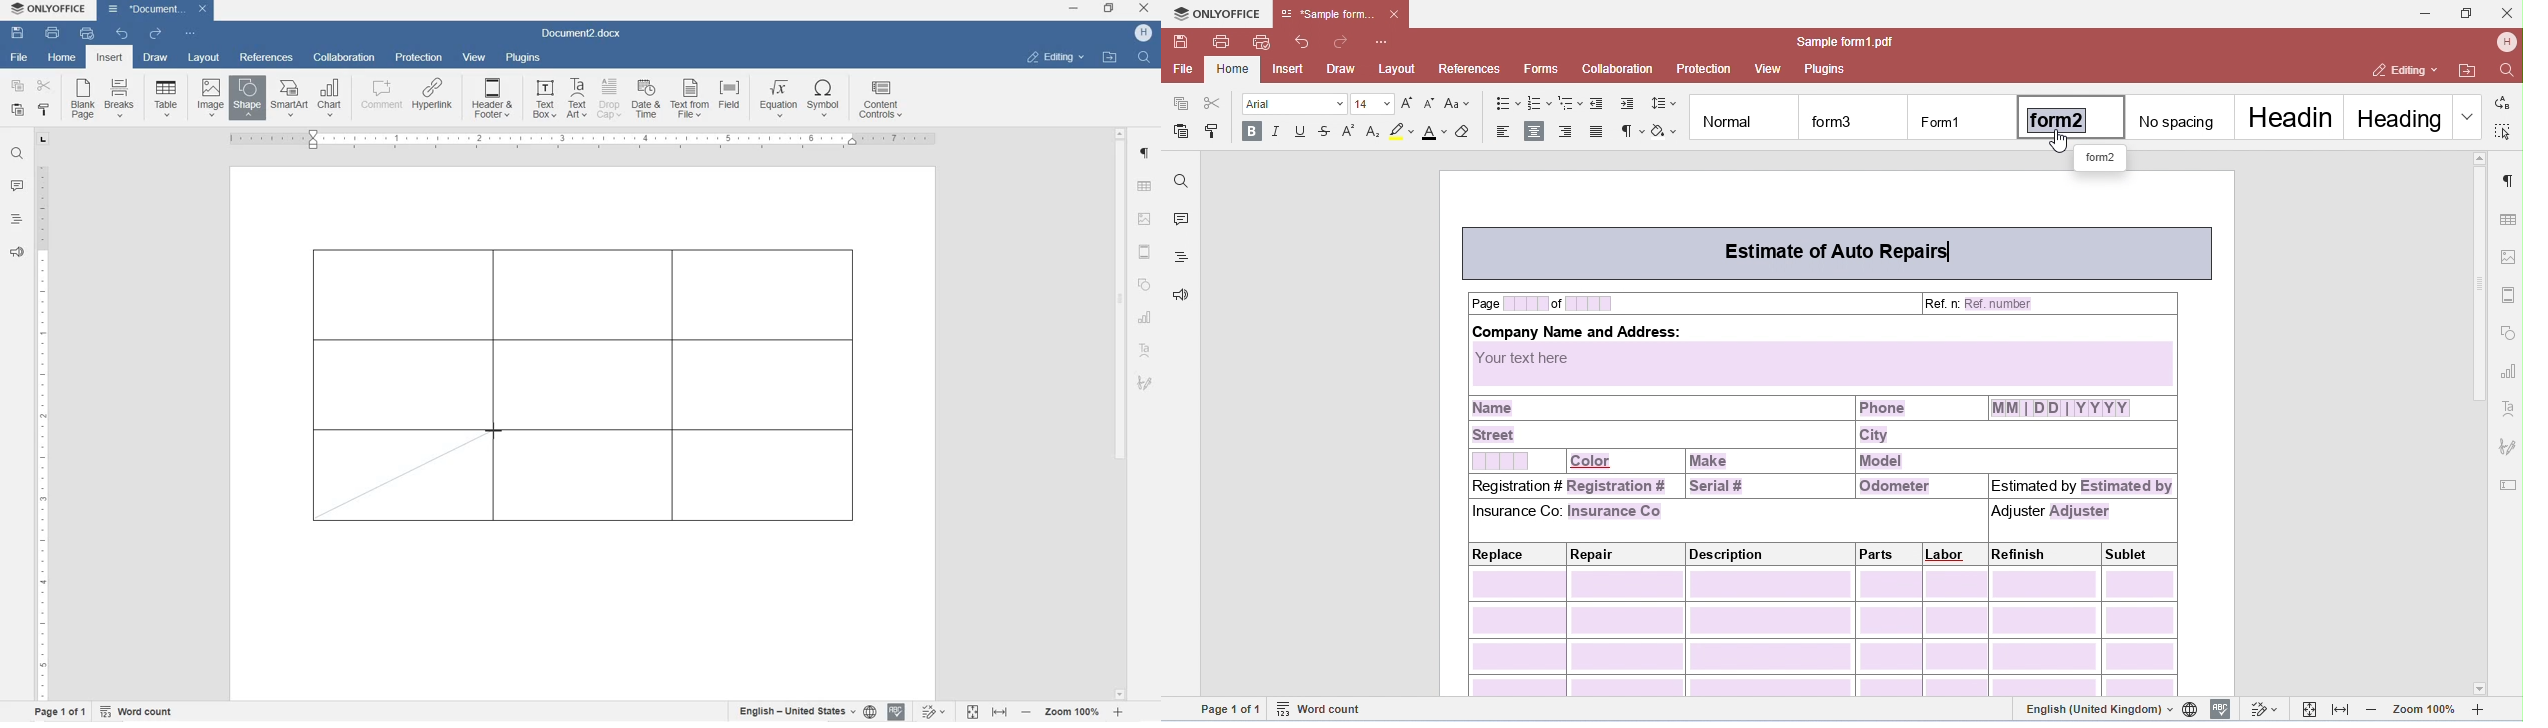  I want to click on insert image, so click(211, 96).